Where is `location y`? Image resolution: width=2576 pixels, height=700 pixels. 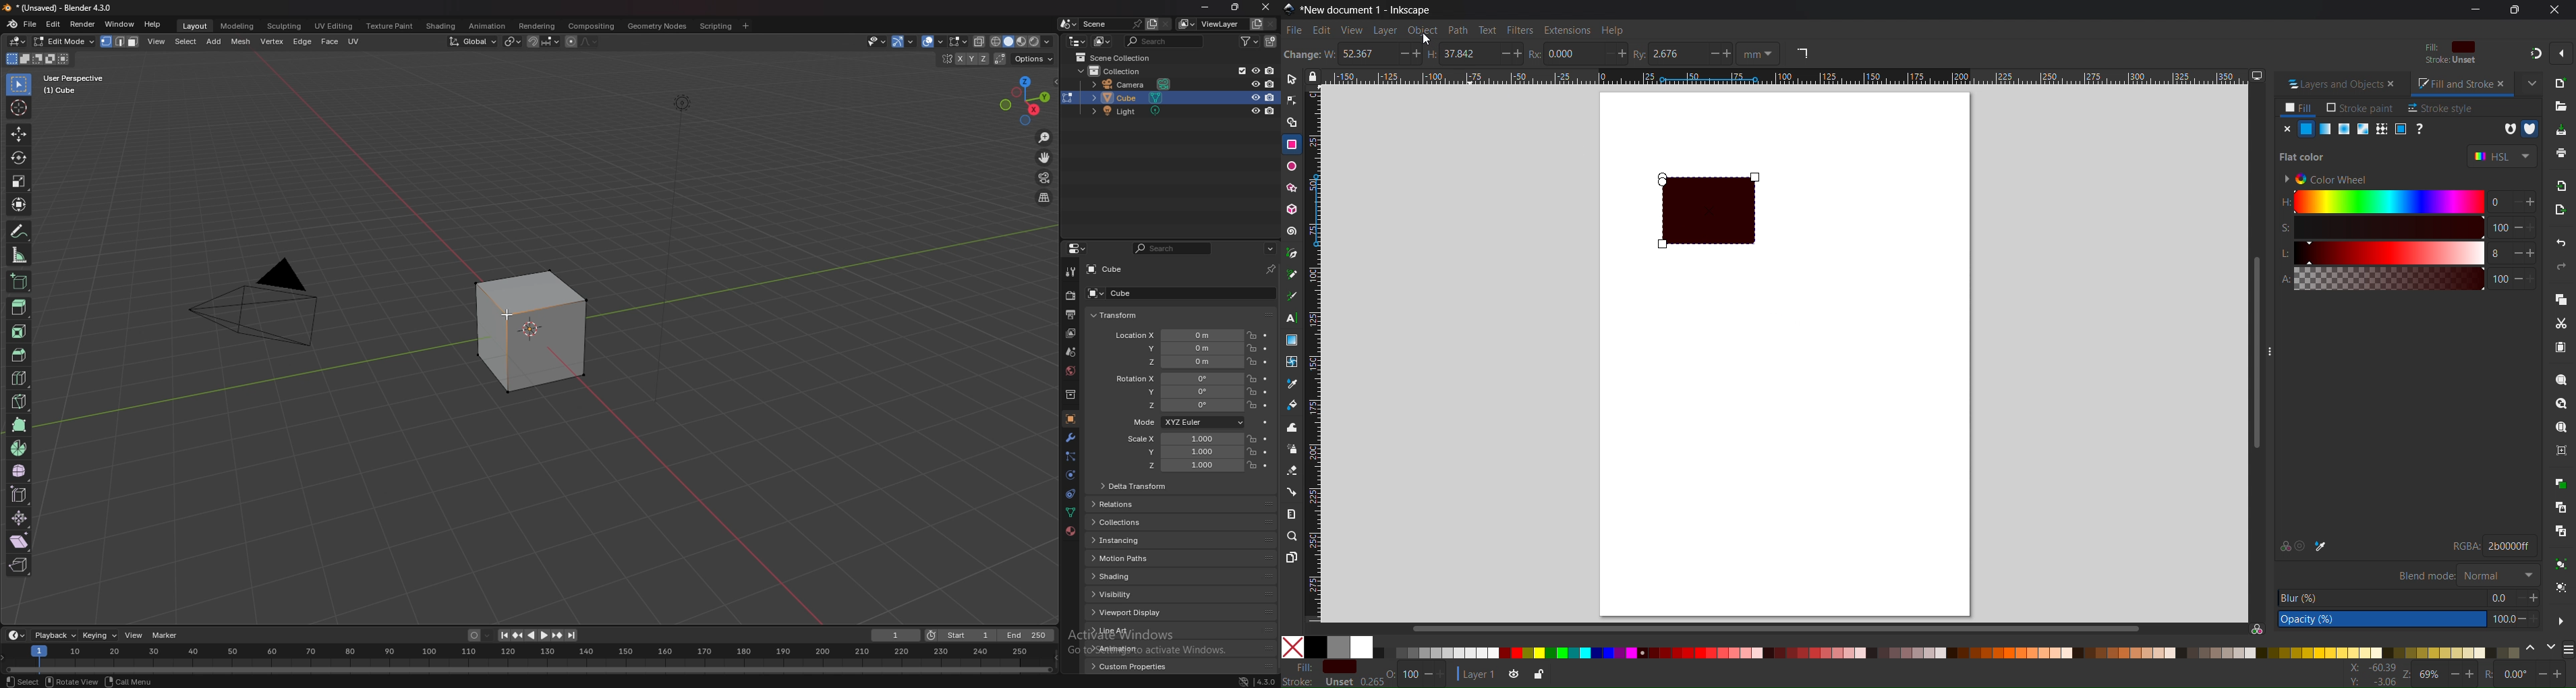
location y is located at coordinates (1177, 348).